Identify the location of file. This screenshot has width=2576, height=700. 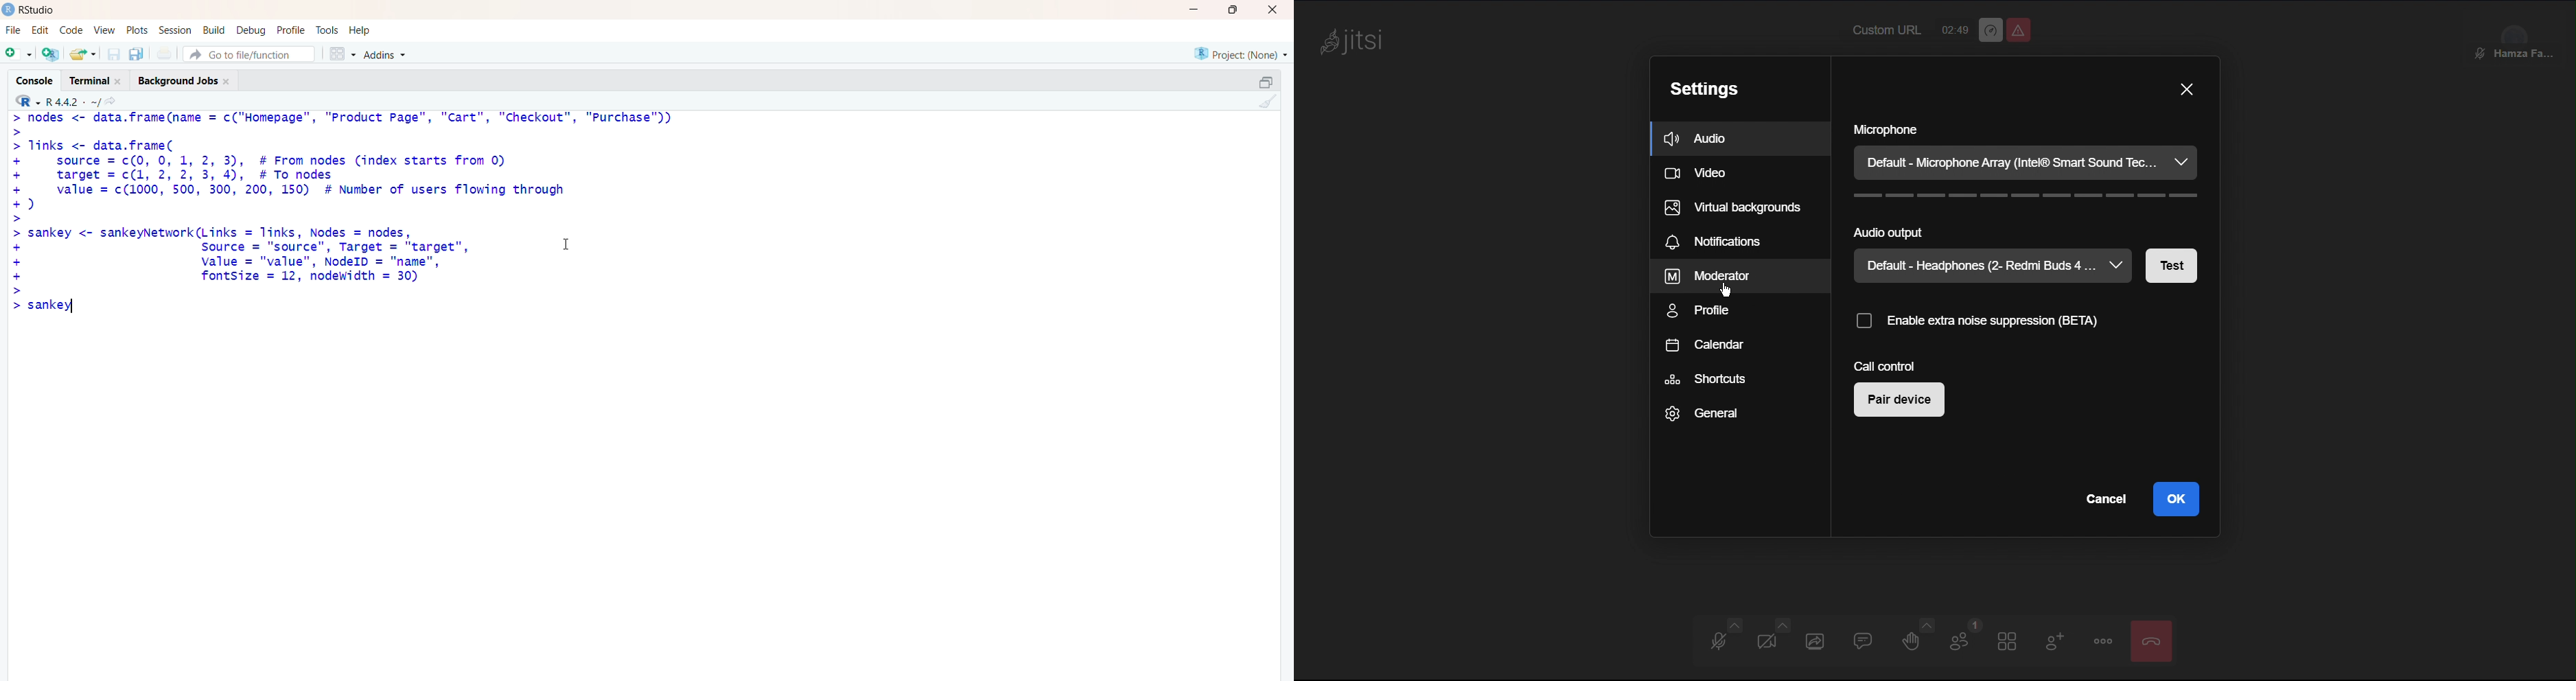
(13, 28).